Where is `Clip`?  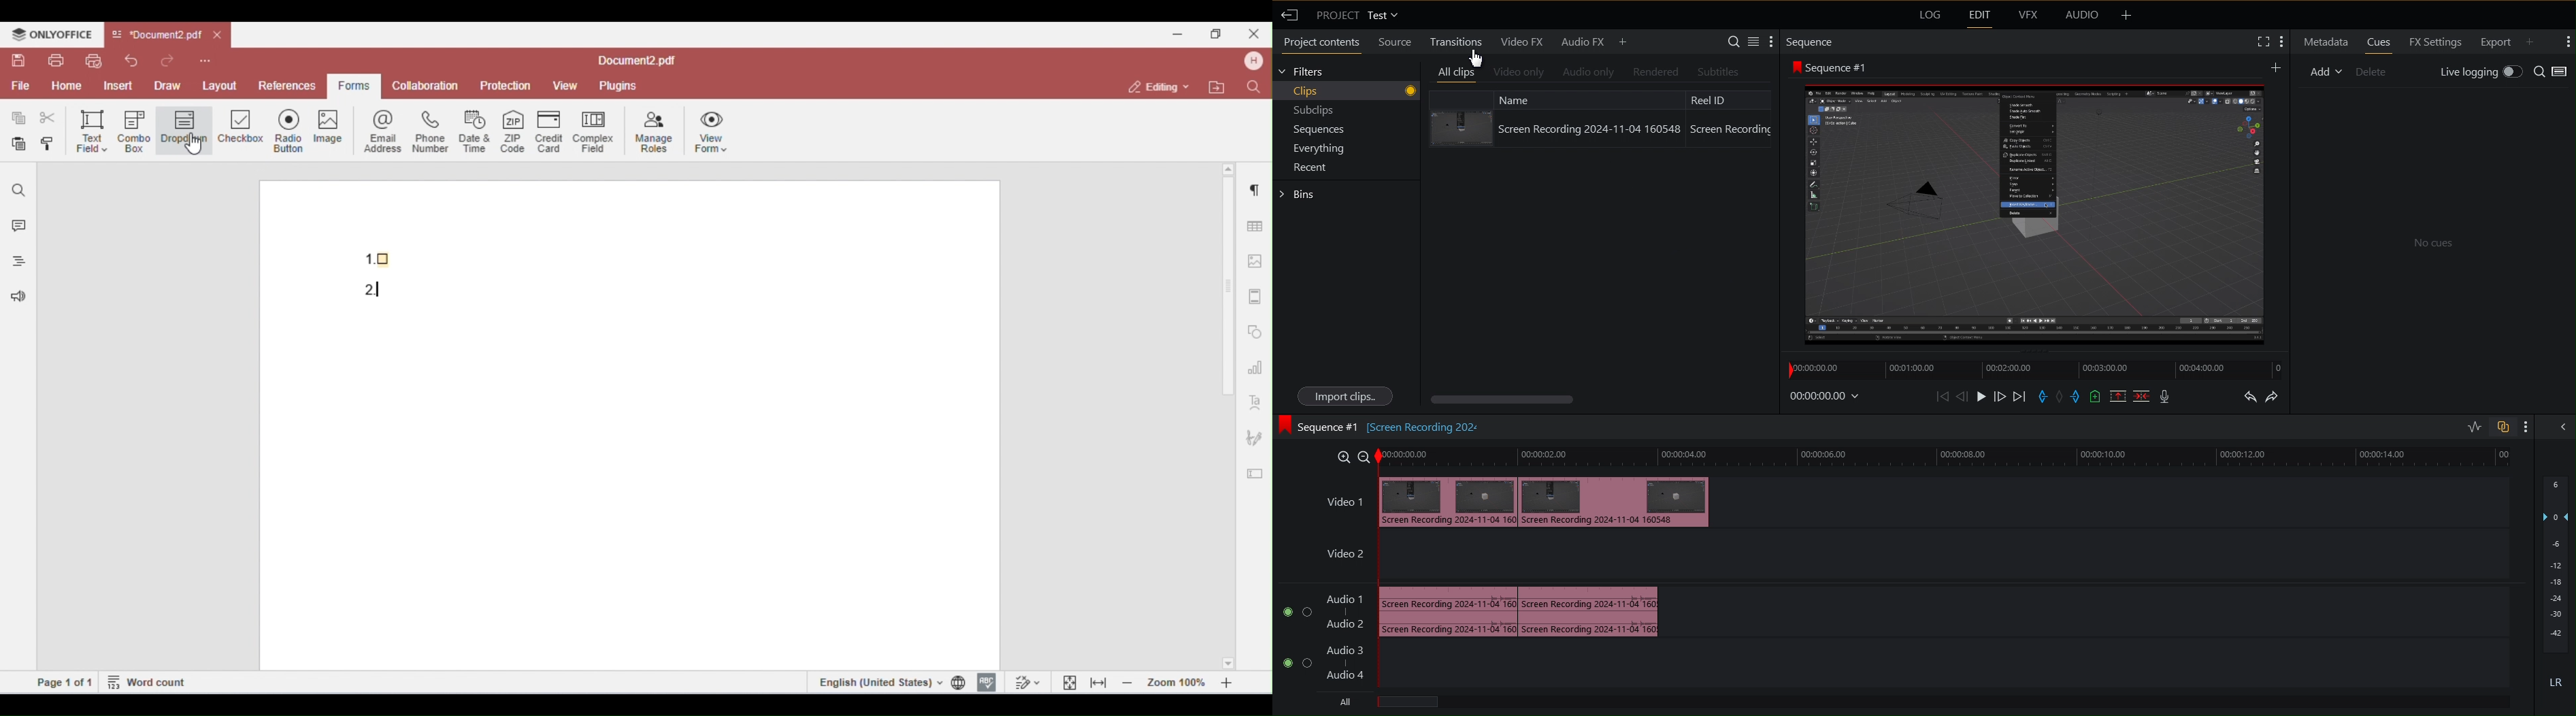 Clip is located at coordinates (1456, 121).